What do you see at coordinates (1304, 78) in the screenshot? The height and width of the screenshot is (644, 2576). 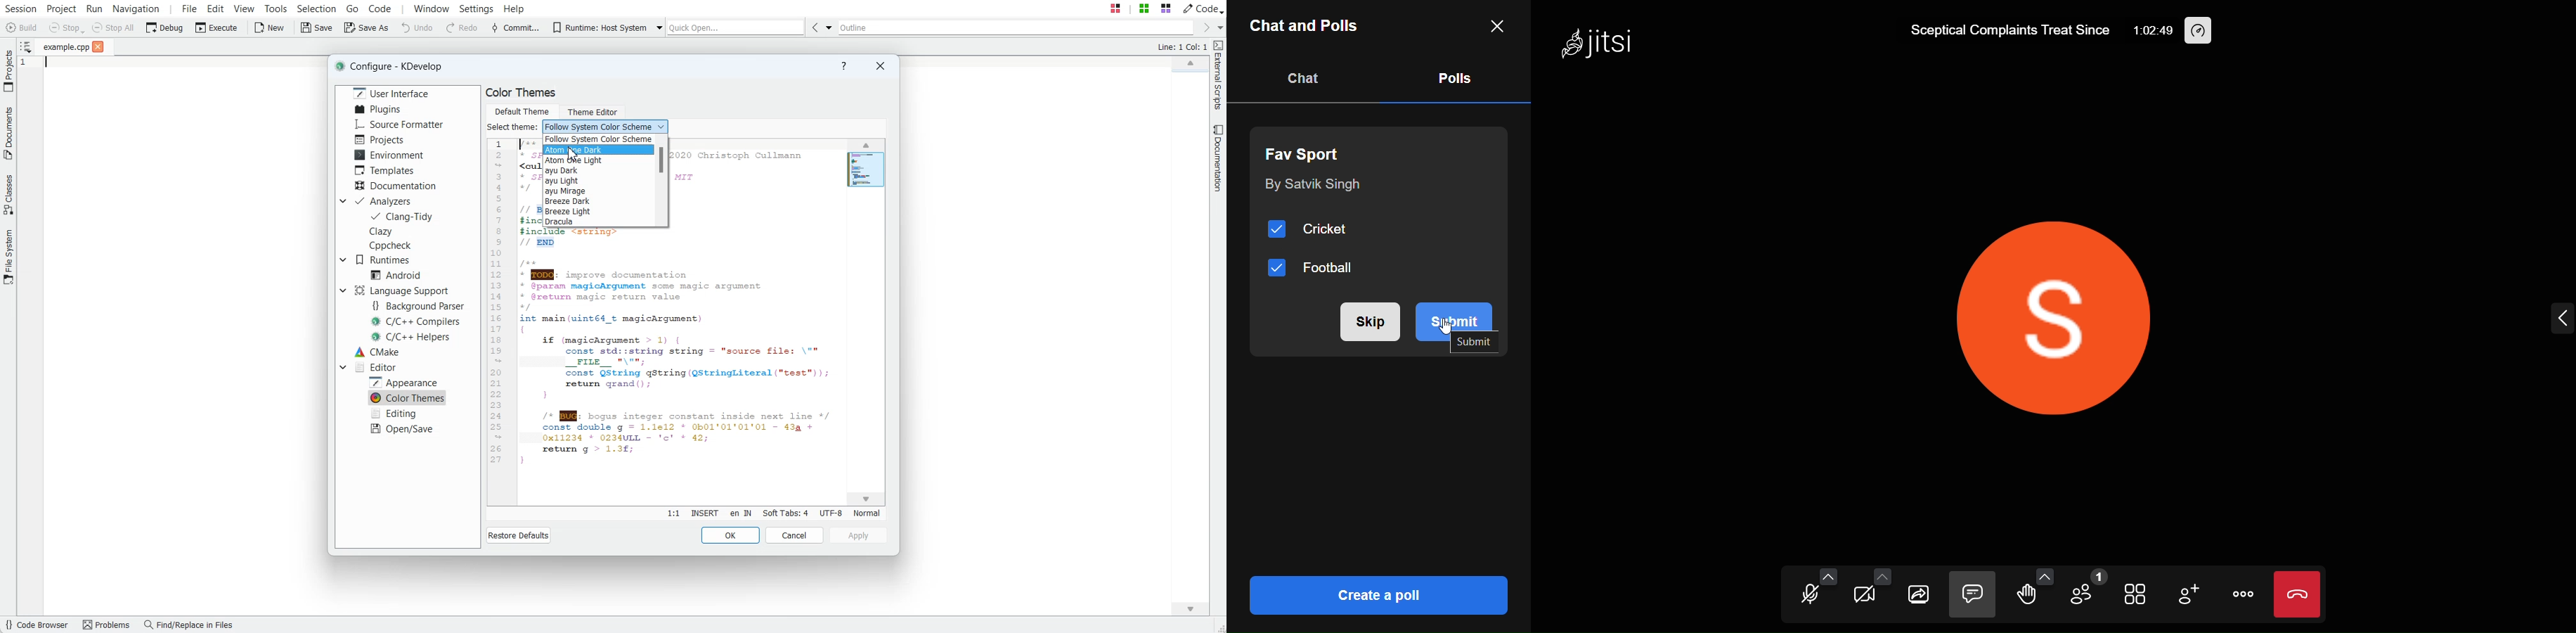 I see `chats` at bounding box center [1304, 78].